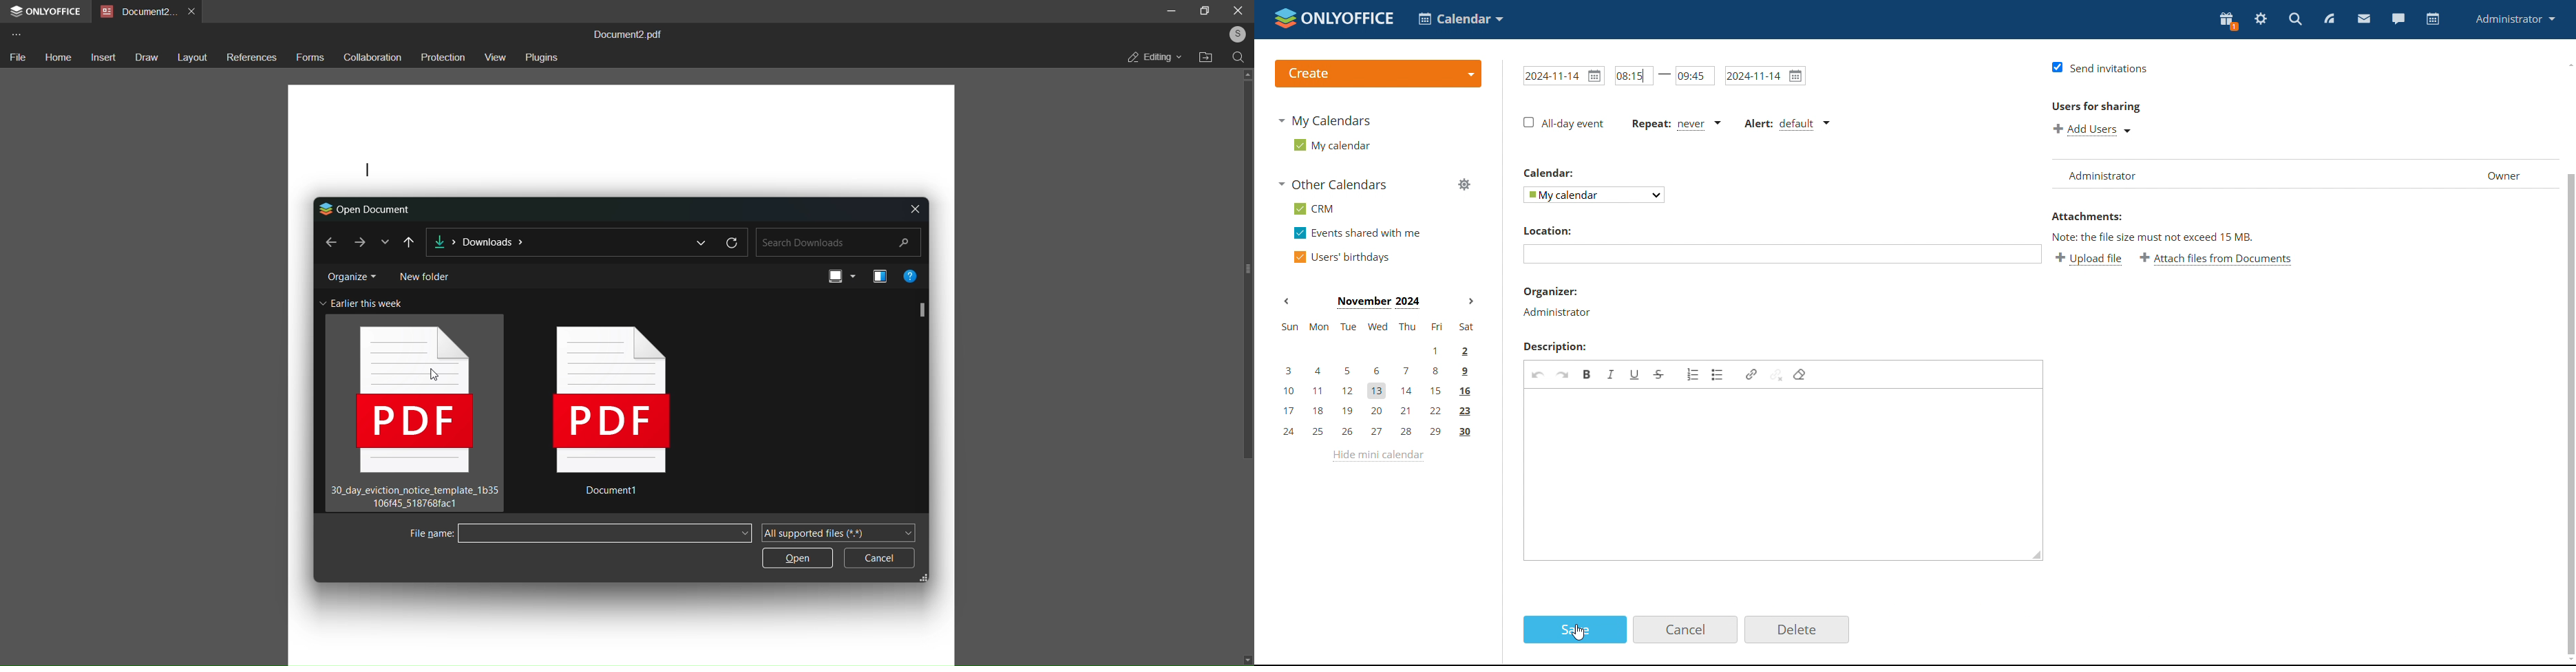 This screenshot has height=672, width=2576. What do you see at coordinates (1677, 122) in the screenshot?
I see `event repetition` at bounding box center [1677, 122].